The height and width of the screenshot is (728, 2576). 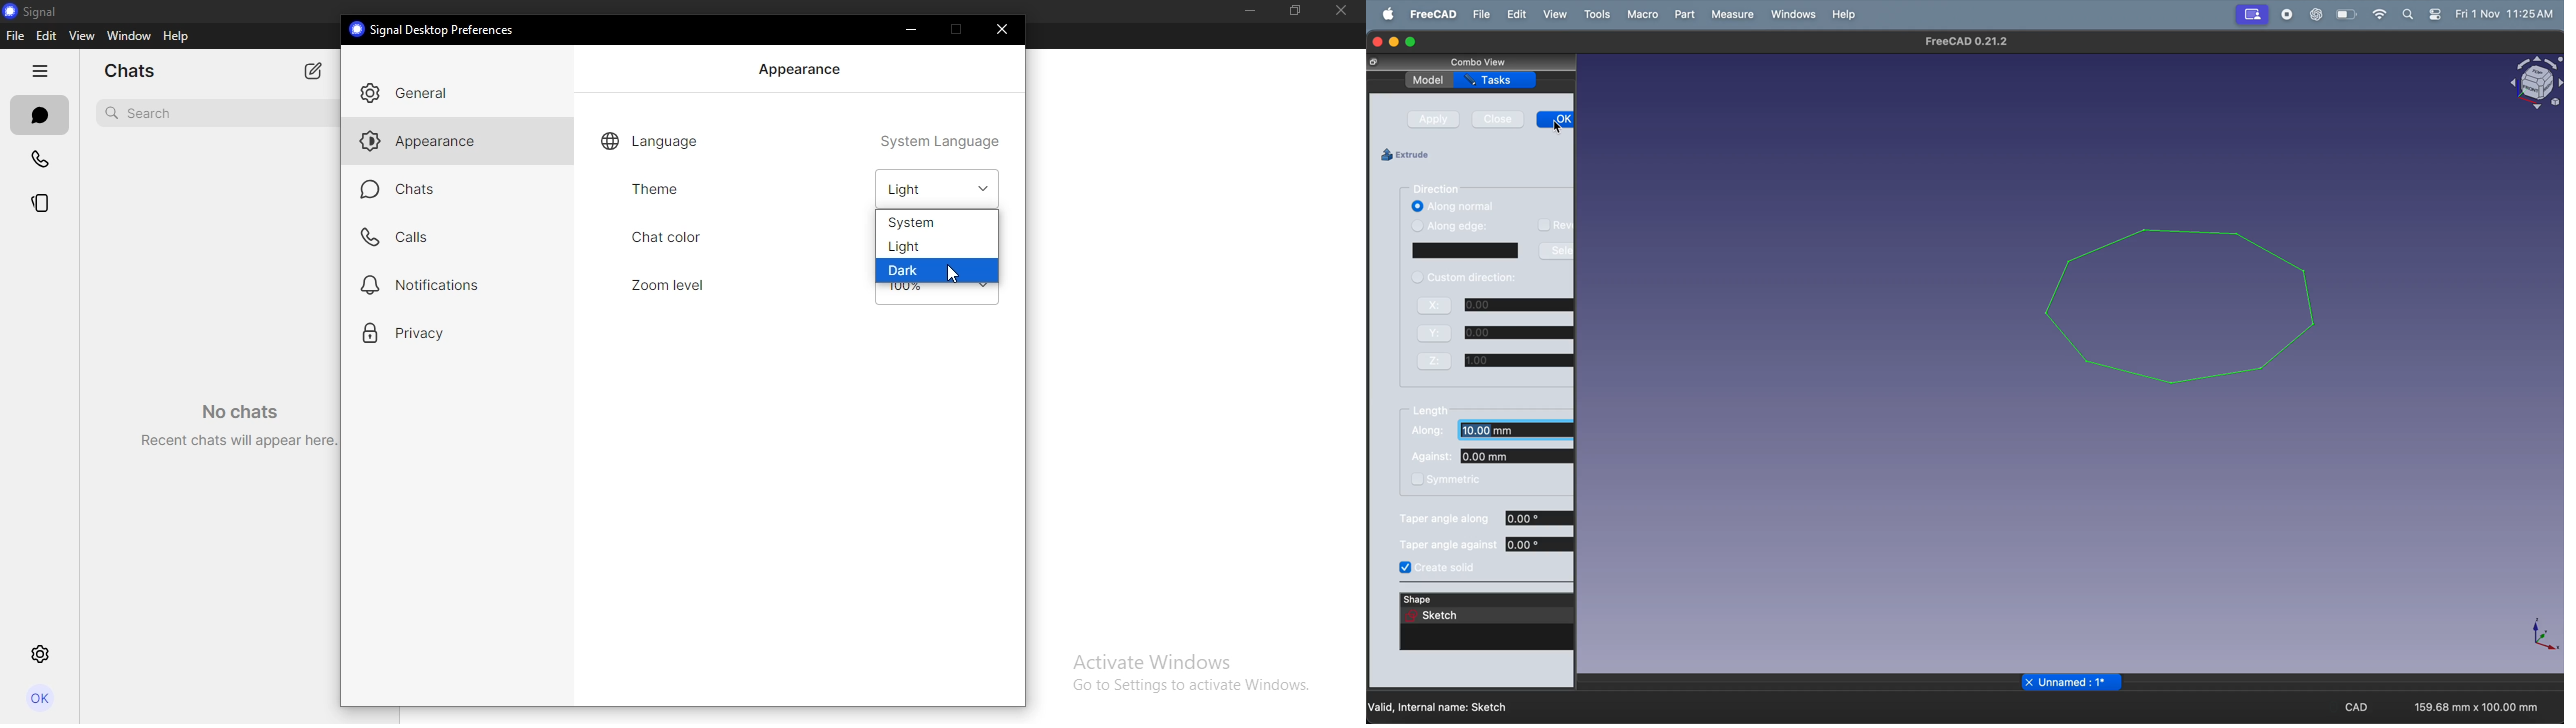 I want to click on Z 0.00, so click(x=1492, y=362).